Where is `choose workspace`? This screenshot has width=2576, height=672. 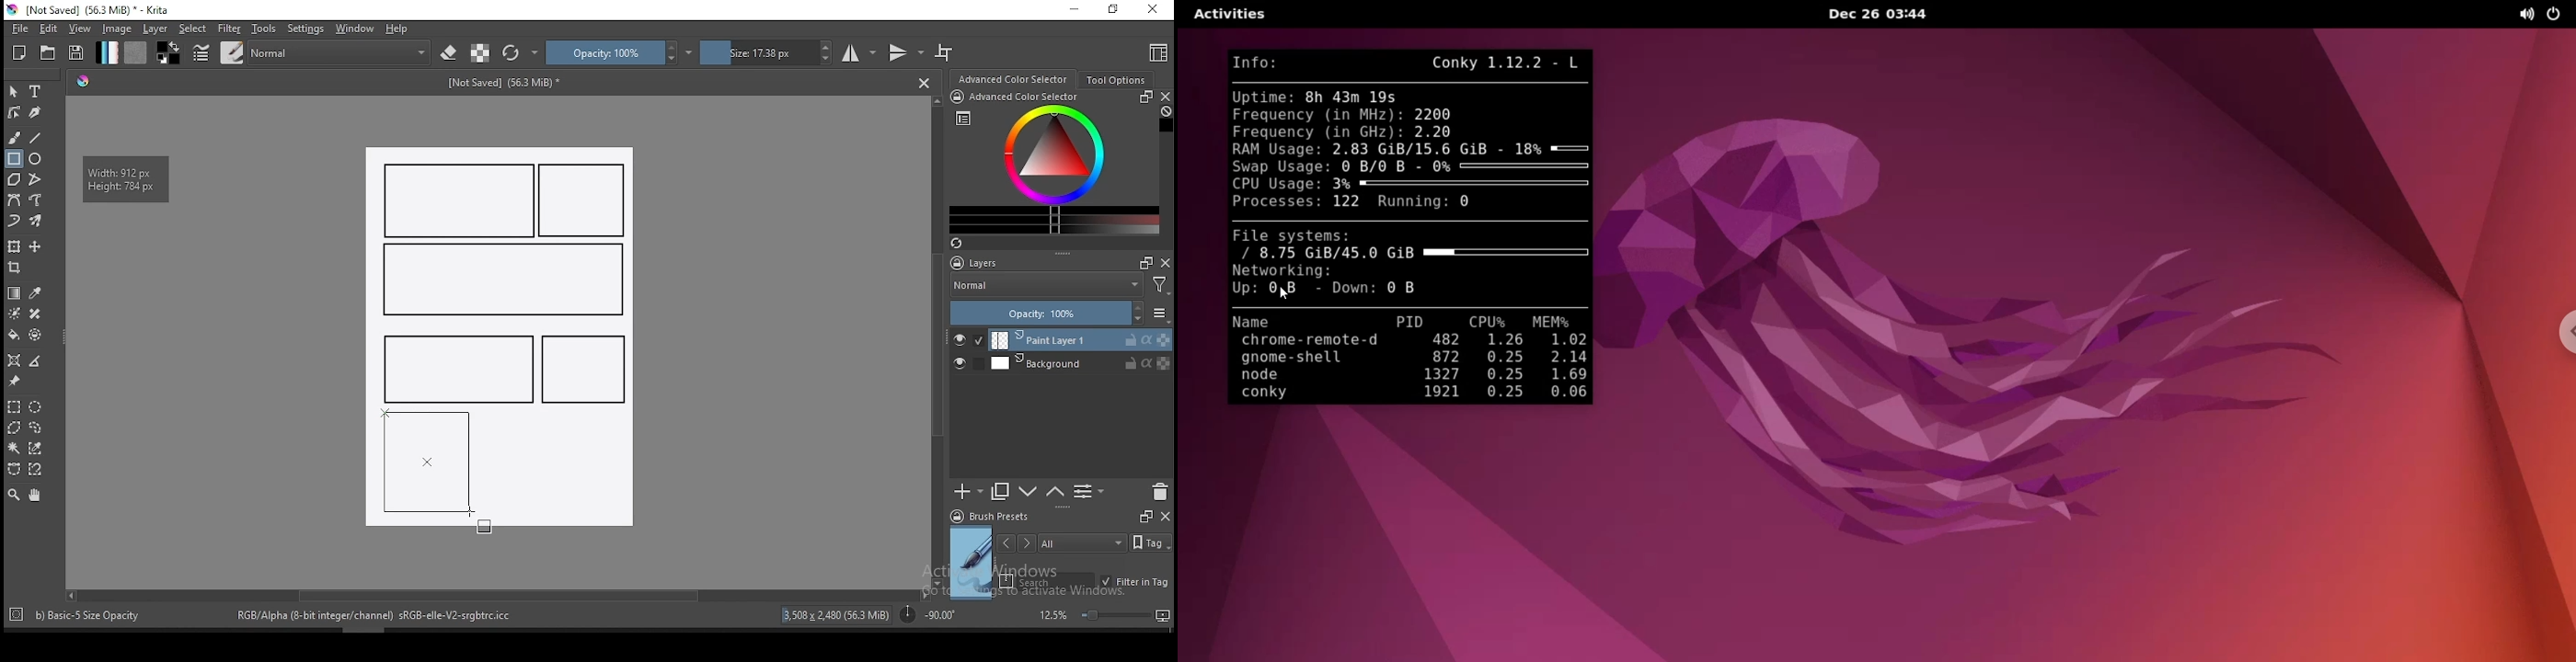 choose workspace is located at coordinates (1156, 52).